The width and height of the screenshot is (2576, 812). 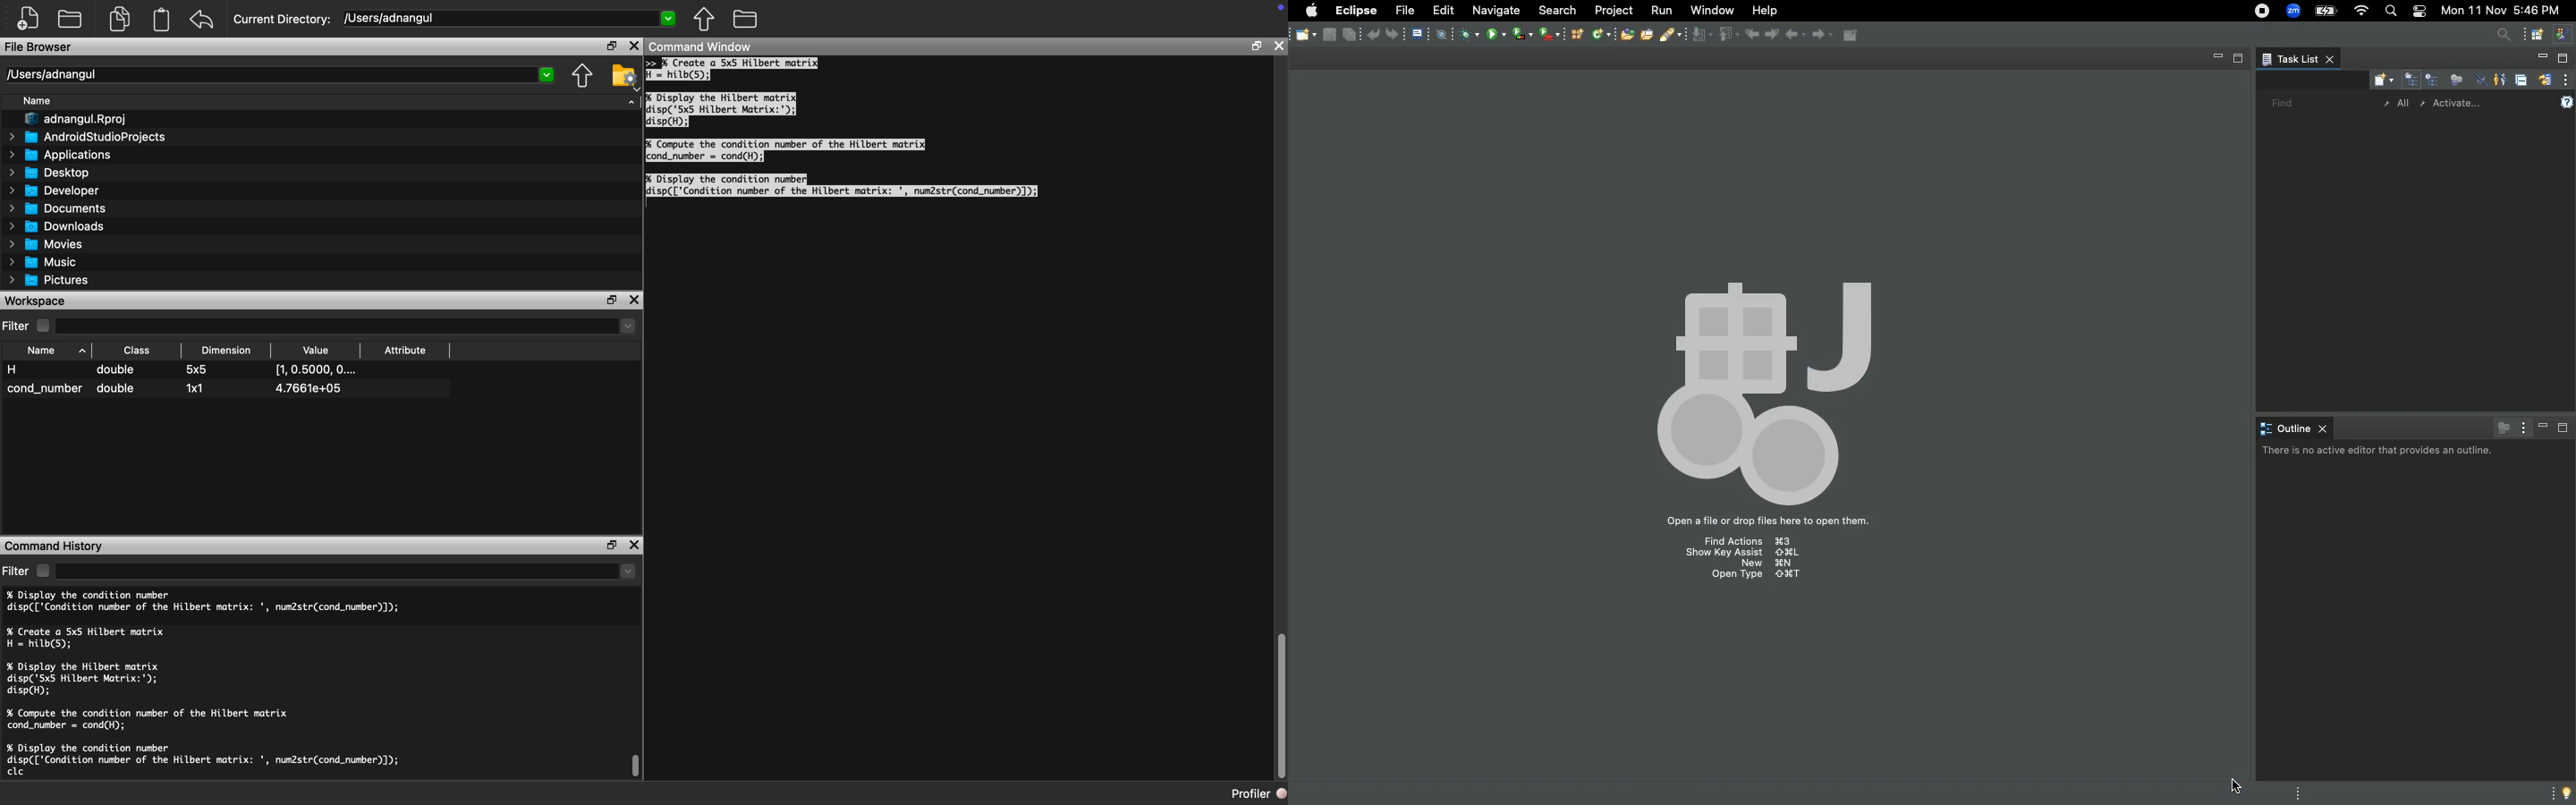 What do you see at coordinates (17, 570) in the screenshot?
I see `Filter` at bounding box center [17, 570].